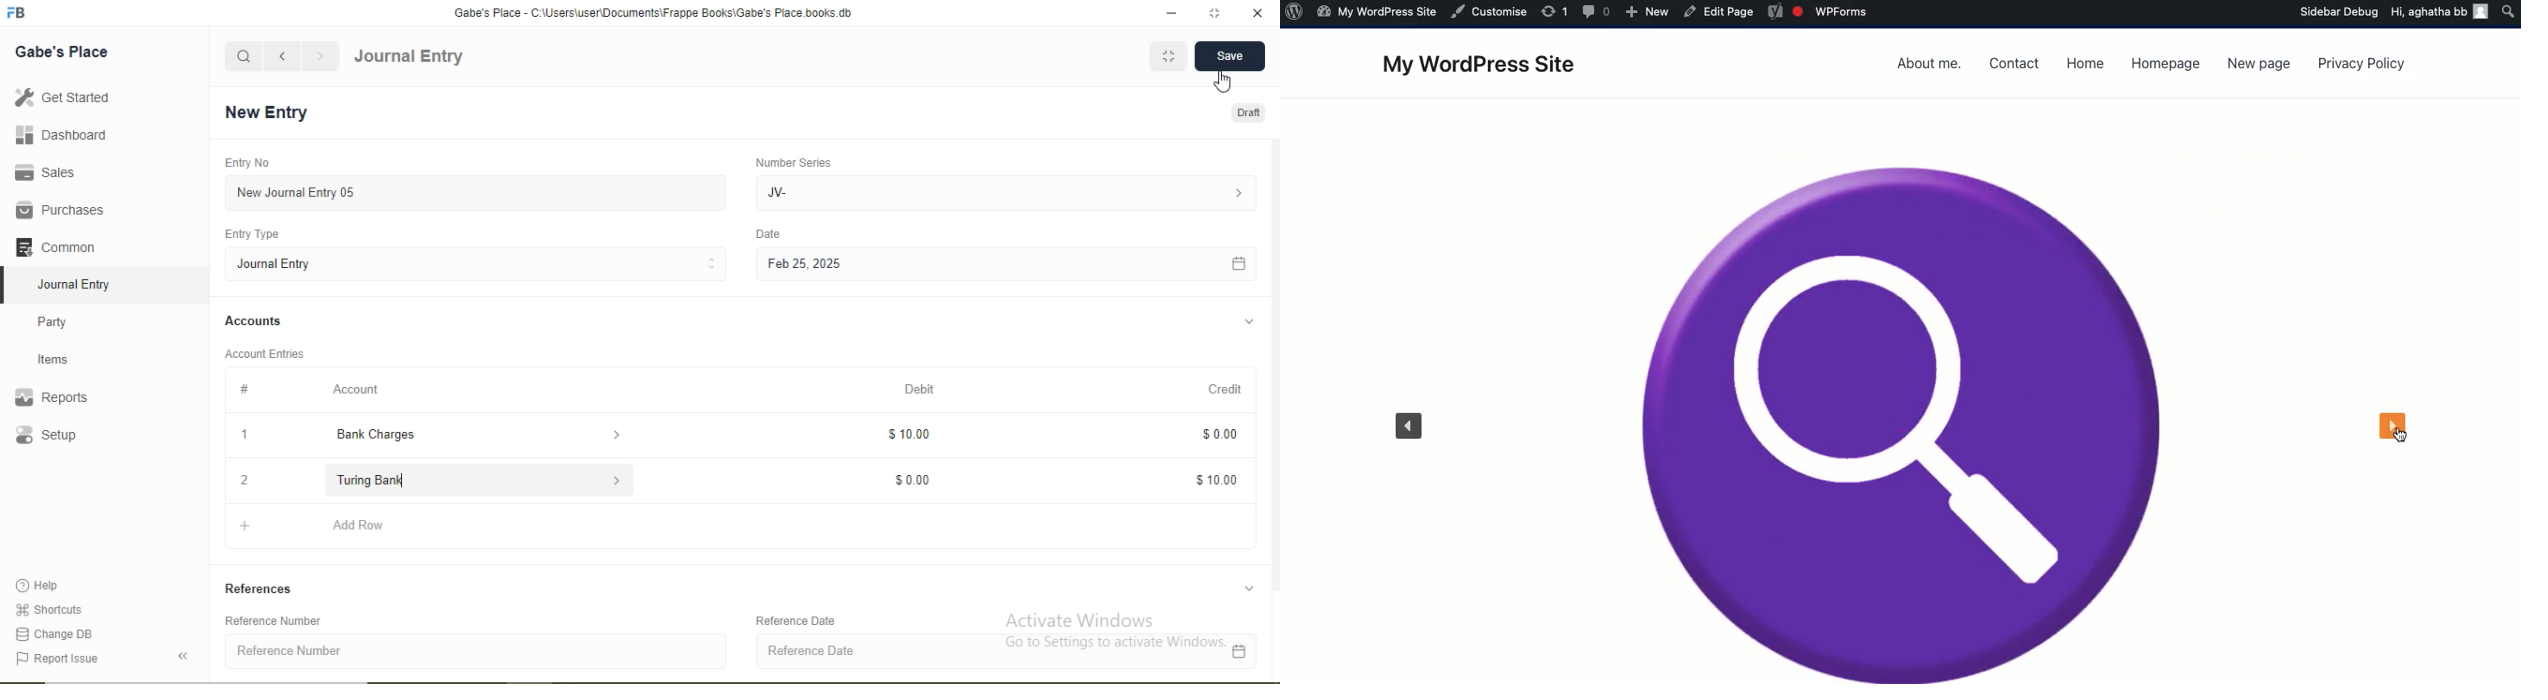  Describe the element at coordinates (792, 162) in the screenshot. I see `Number Series` at that location.